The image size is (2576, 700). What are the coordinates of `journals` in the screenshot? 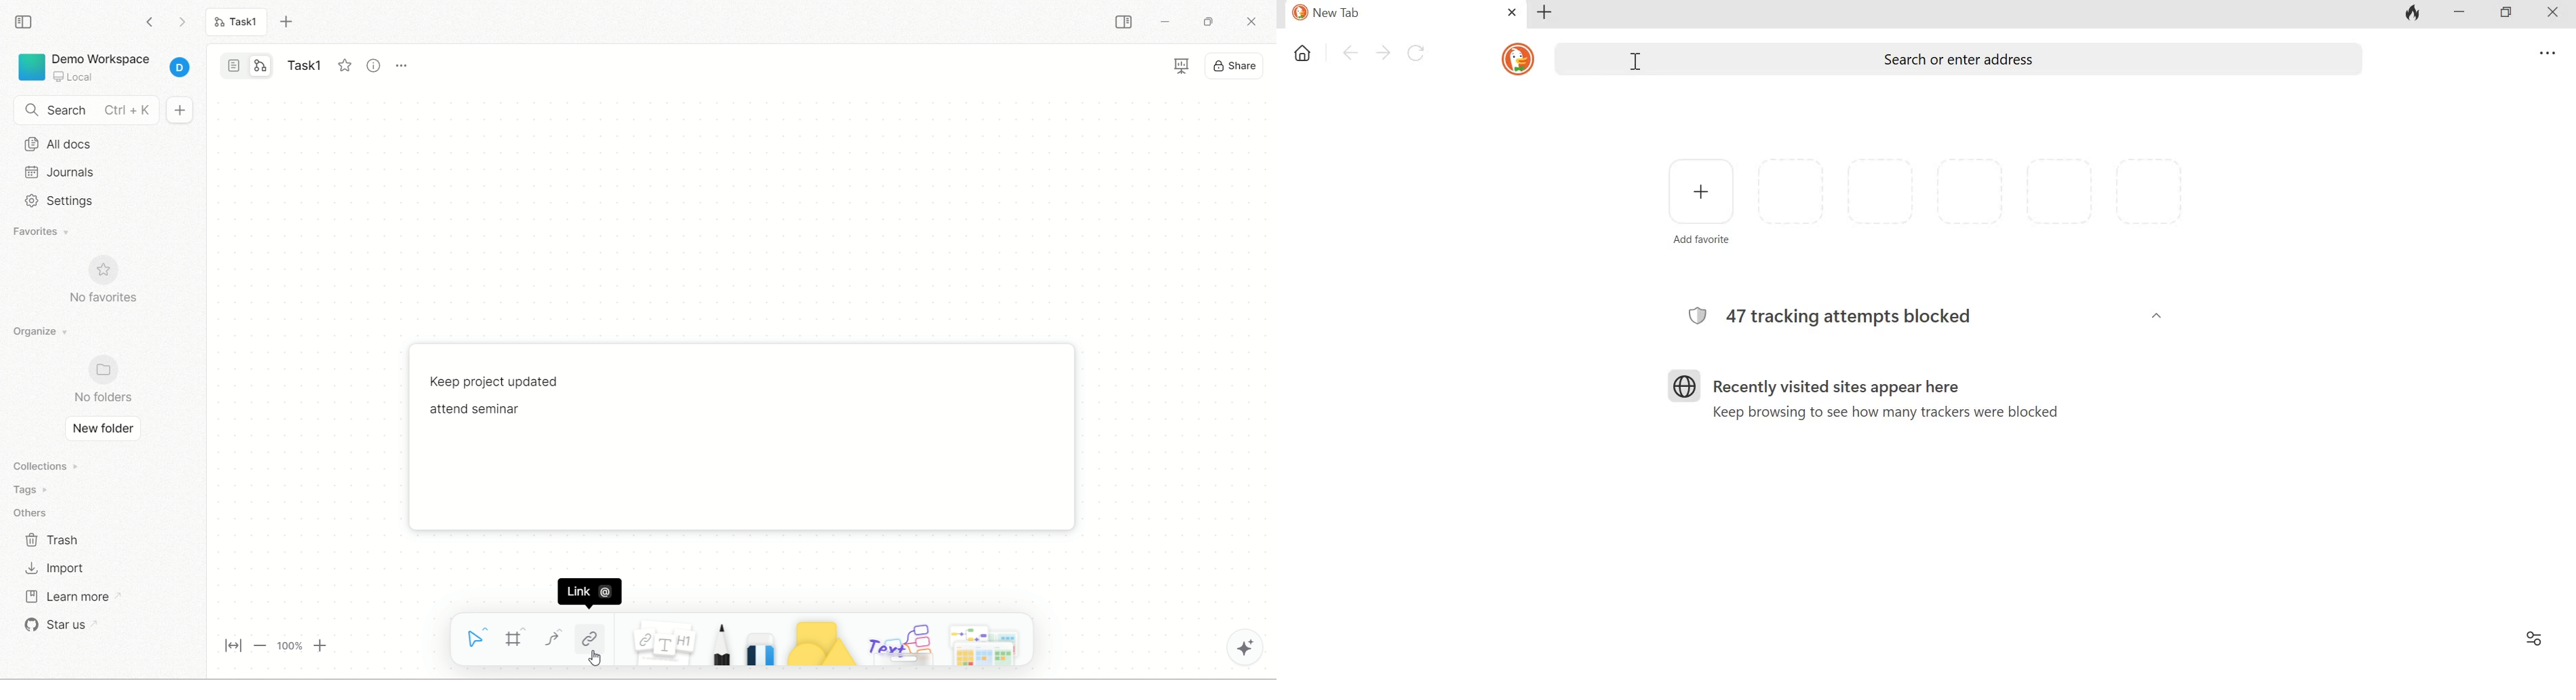 It's located at (94, 172).